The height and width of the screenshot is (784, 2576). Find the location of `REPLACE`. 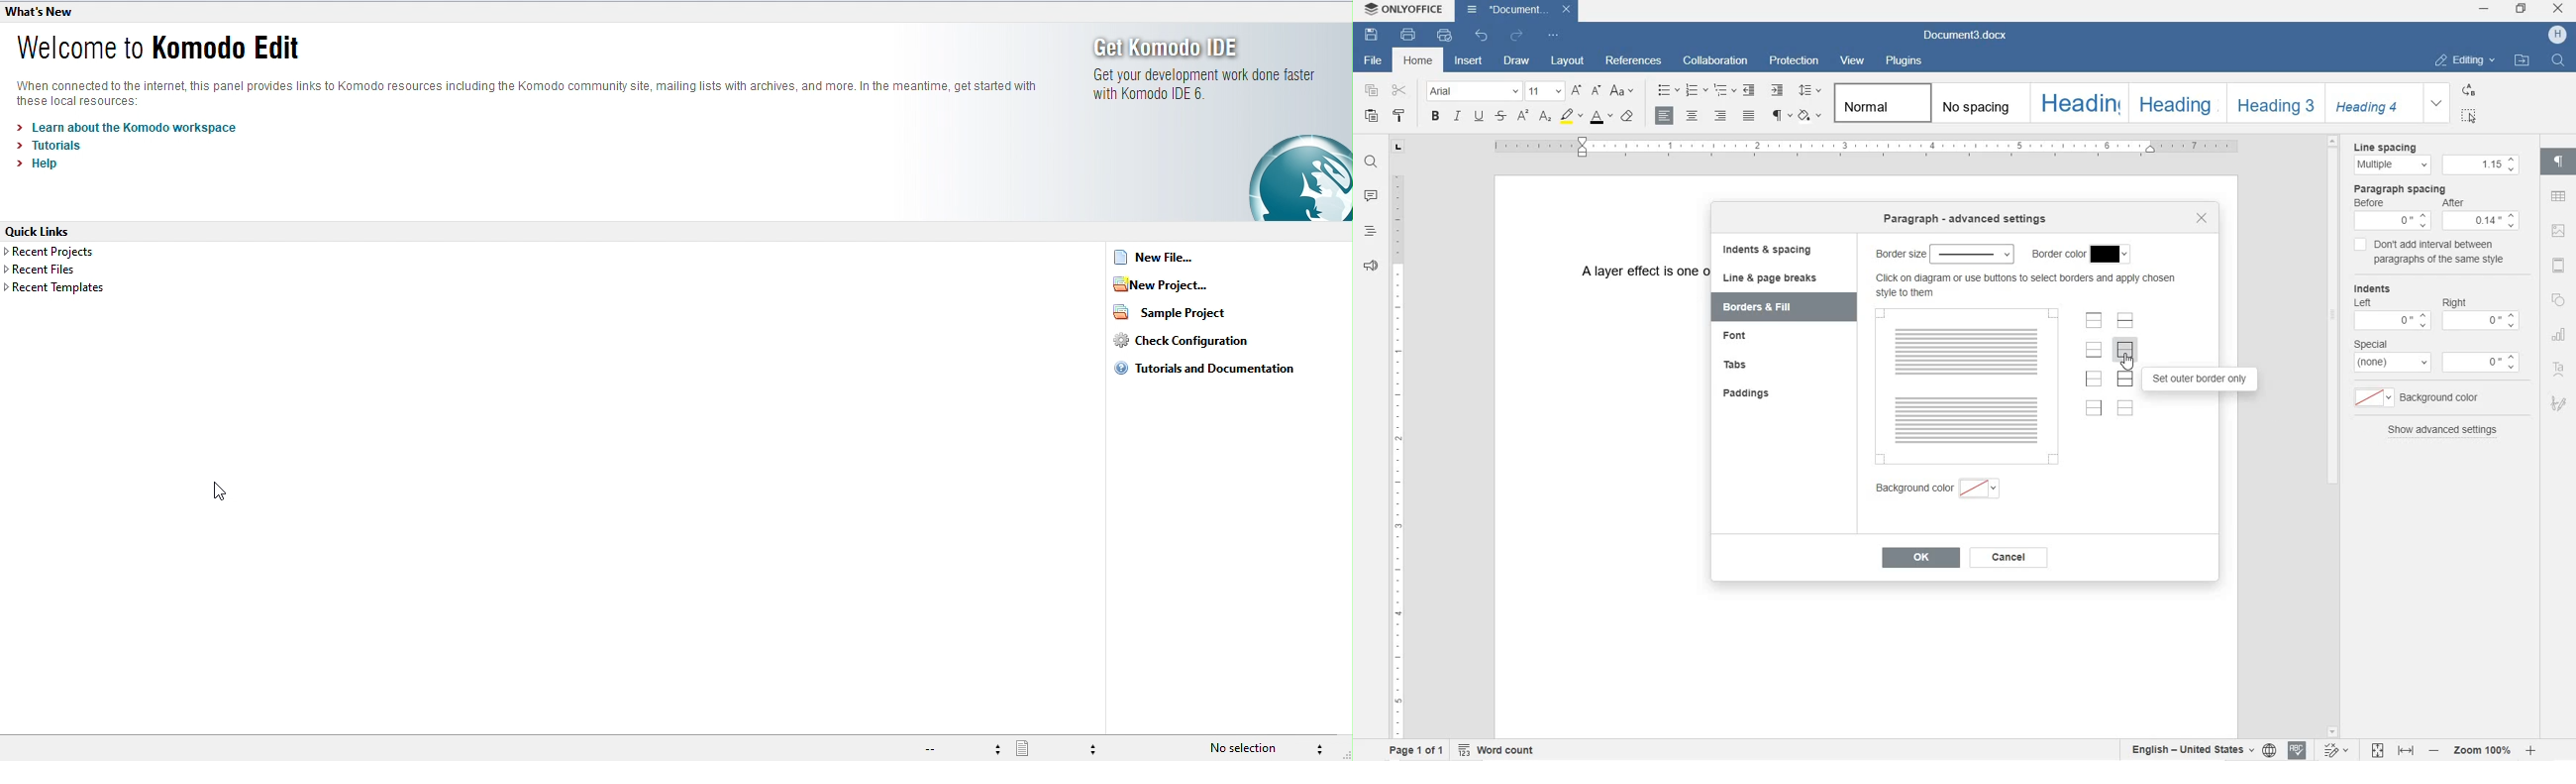

REPLACE is located at coordinates (2468, 89).